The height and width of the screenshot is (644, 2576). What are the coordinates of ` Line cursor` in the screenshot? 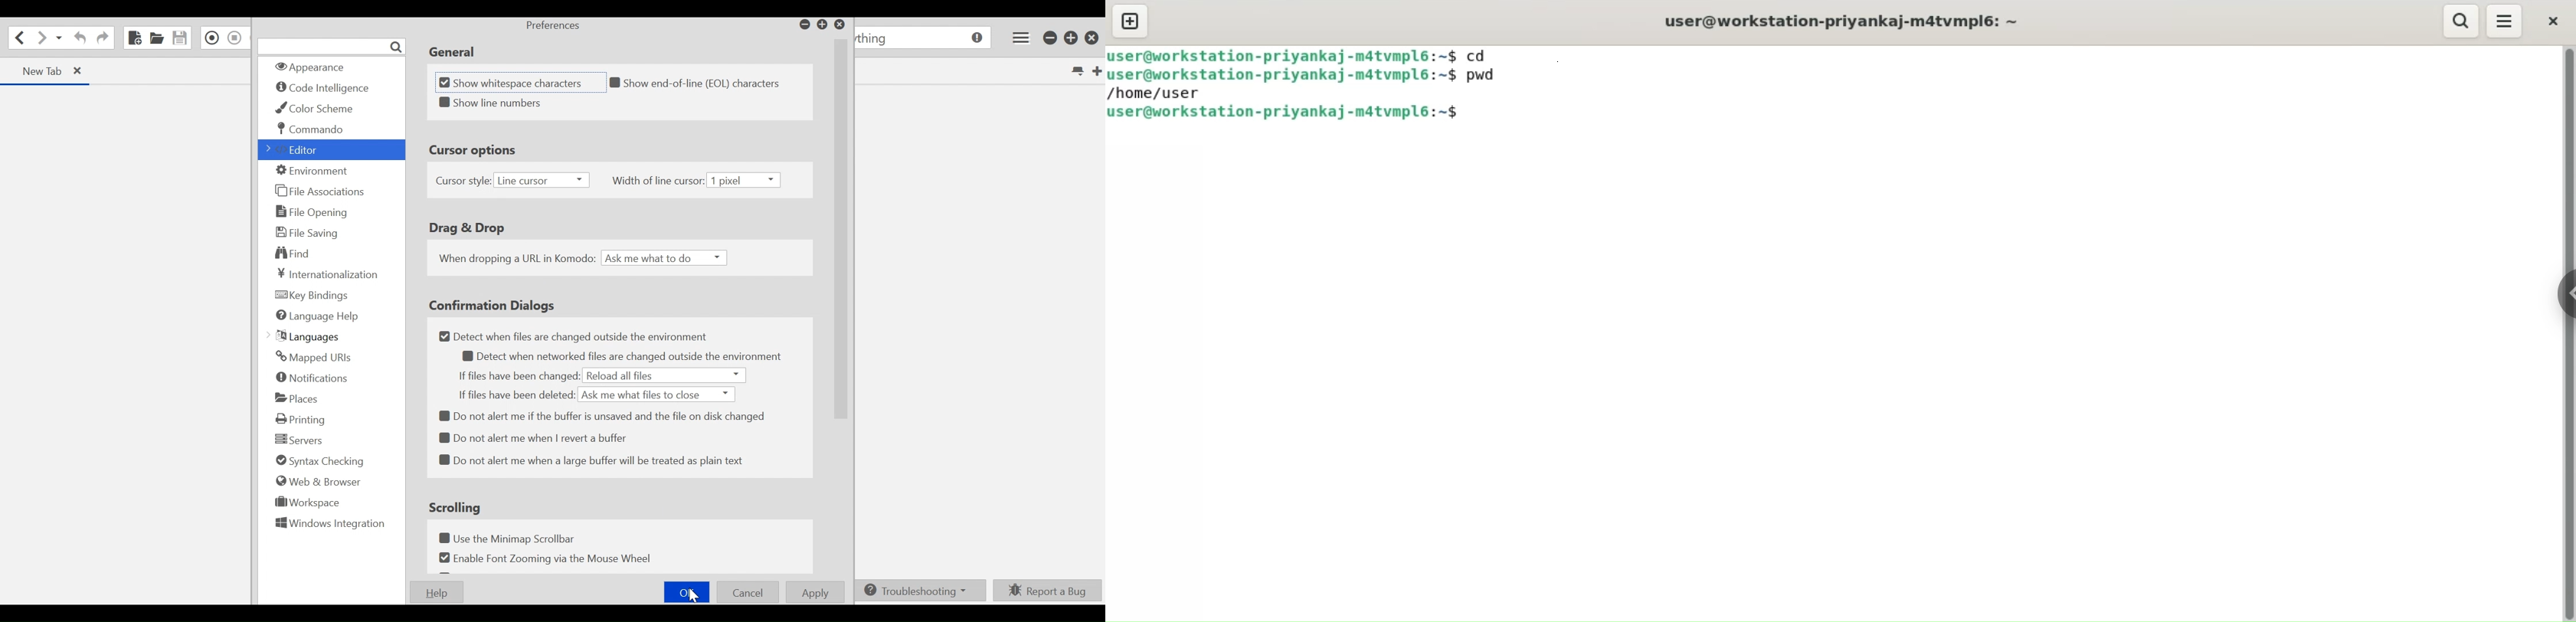 It's located at (542, 180).